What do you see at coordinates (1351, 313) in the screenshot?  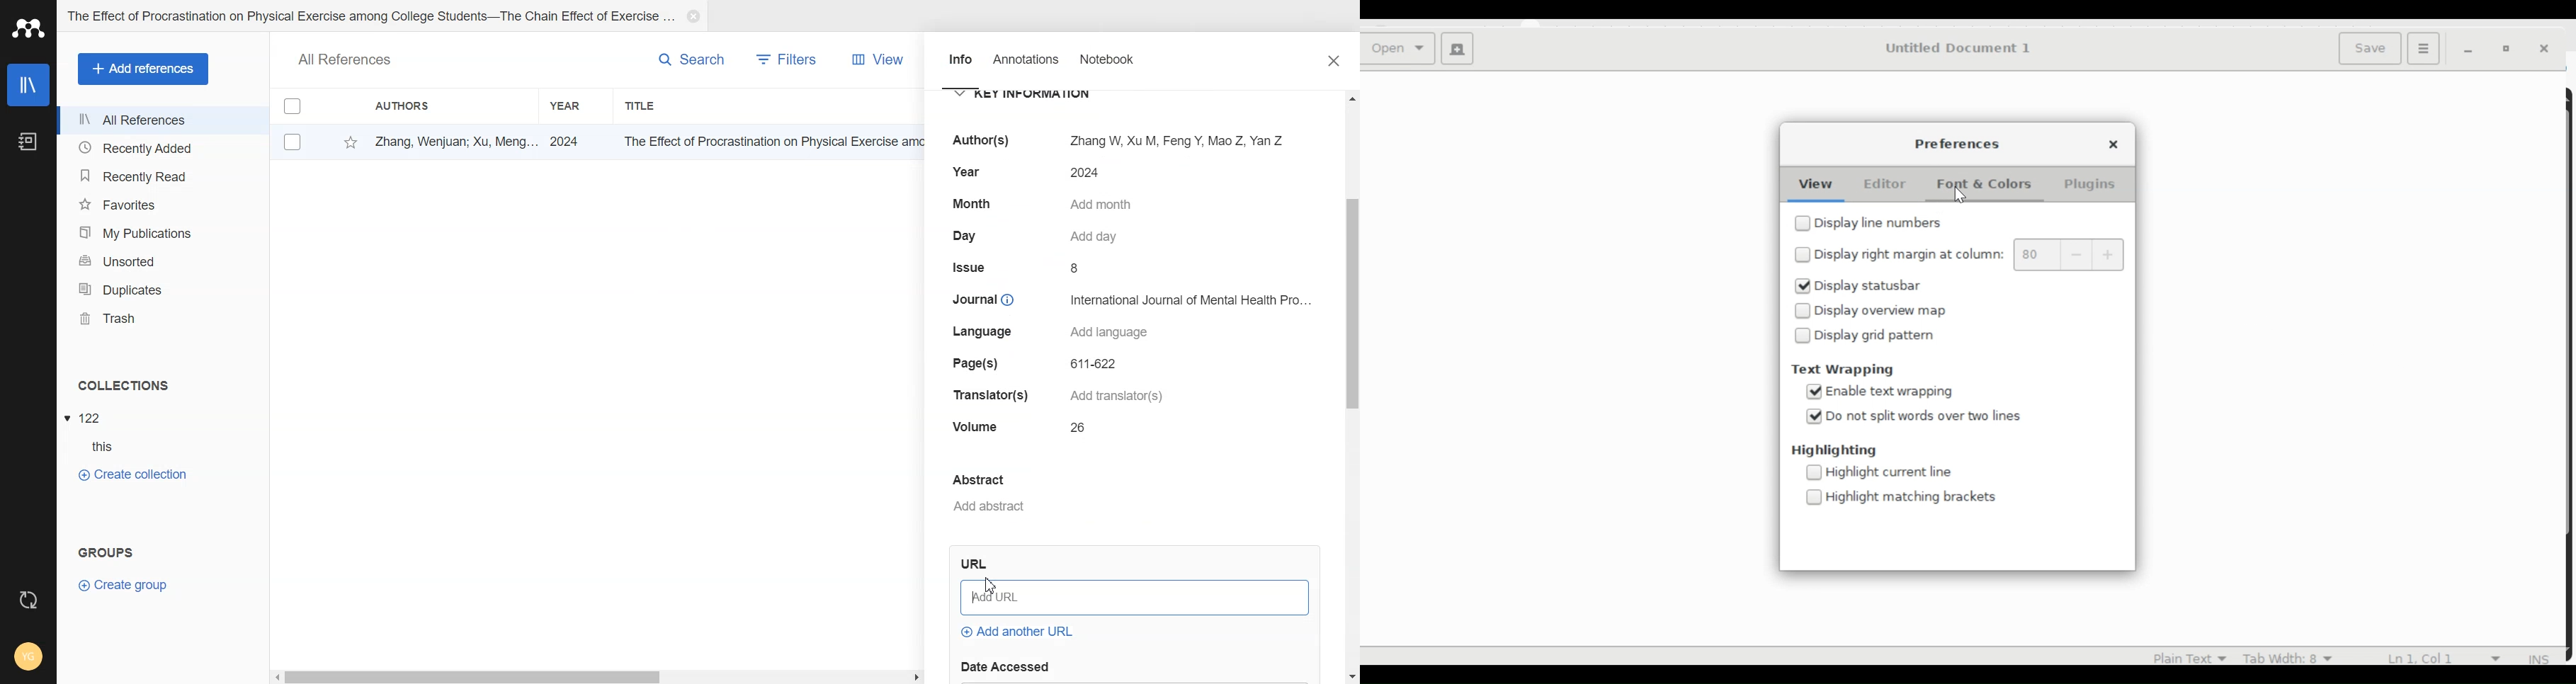 I see `vertical scrollbar` at bounding box center [1351, 313].